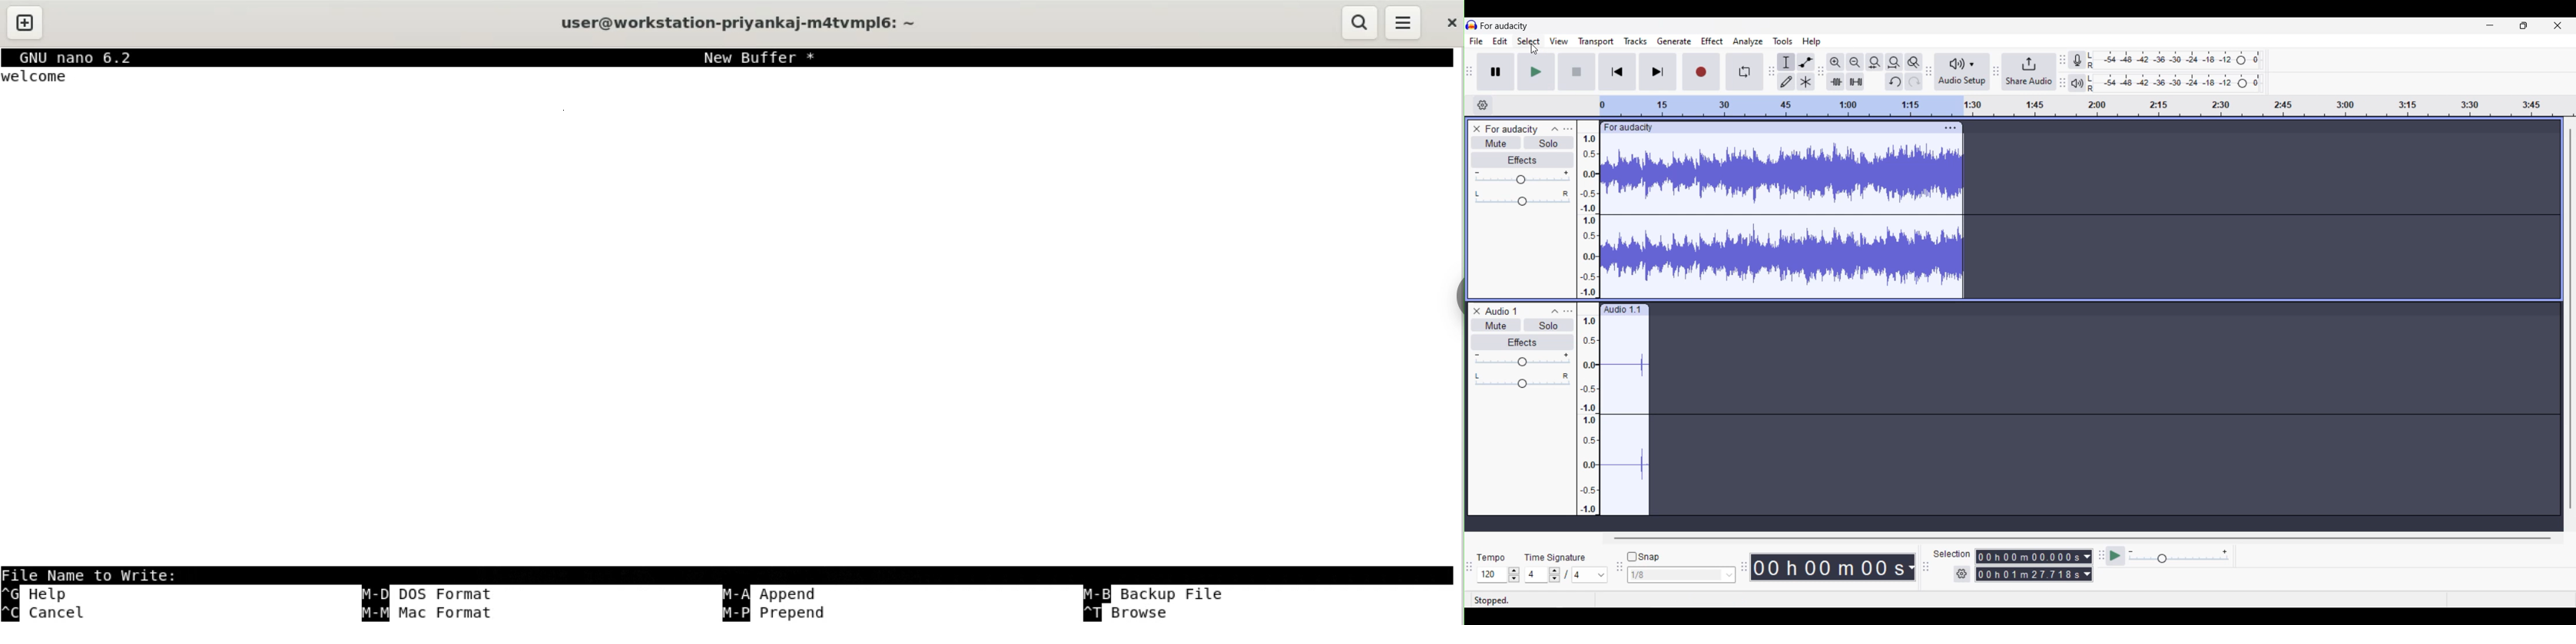 The height and width of the screenshot is (644, 2576). I want to click on Selection tool, so click(1786, 62).